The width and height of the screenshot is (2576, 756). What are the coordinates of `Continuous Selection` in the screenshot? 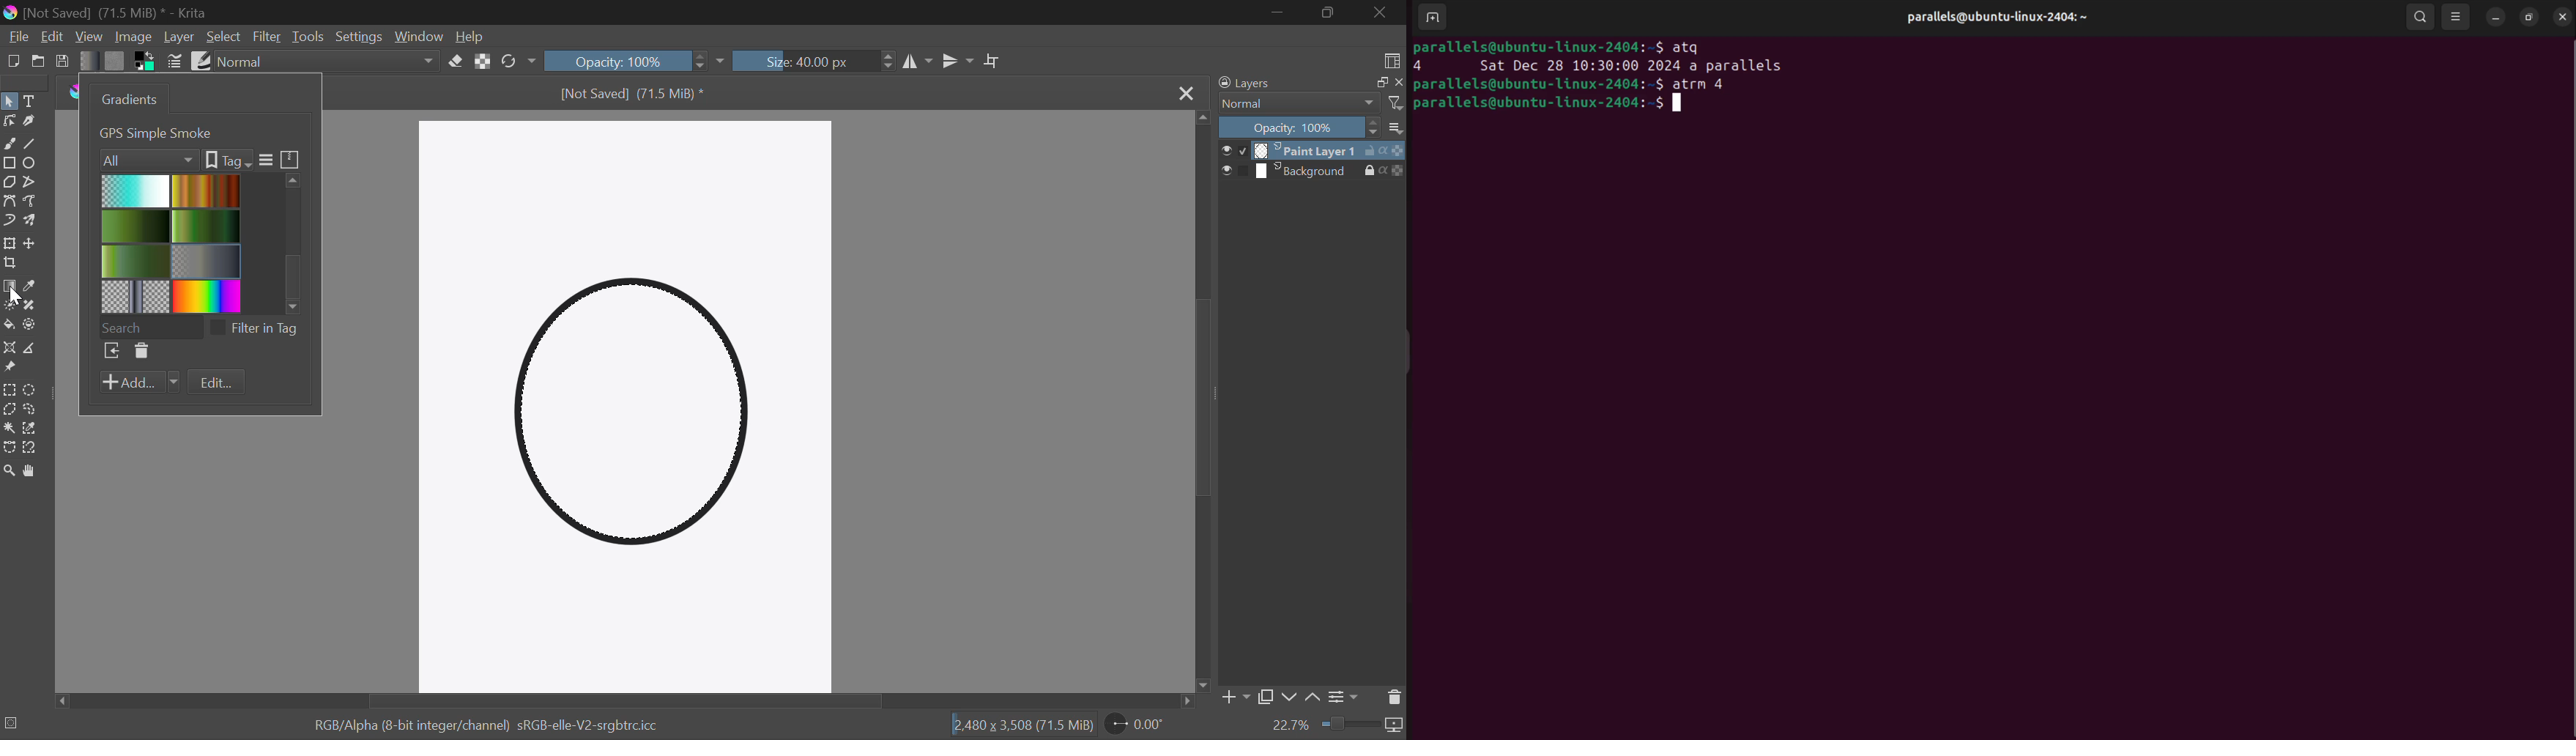 It's located at (10, 427).